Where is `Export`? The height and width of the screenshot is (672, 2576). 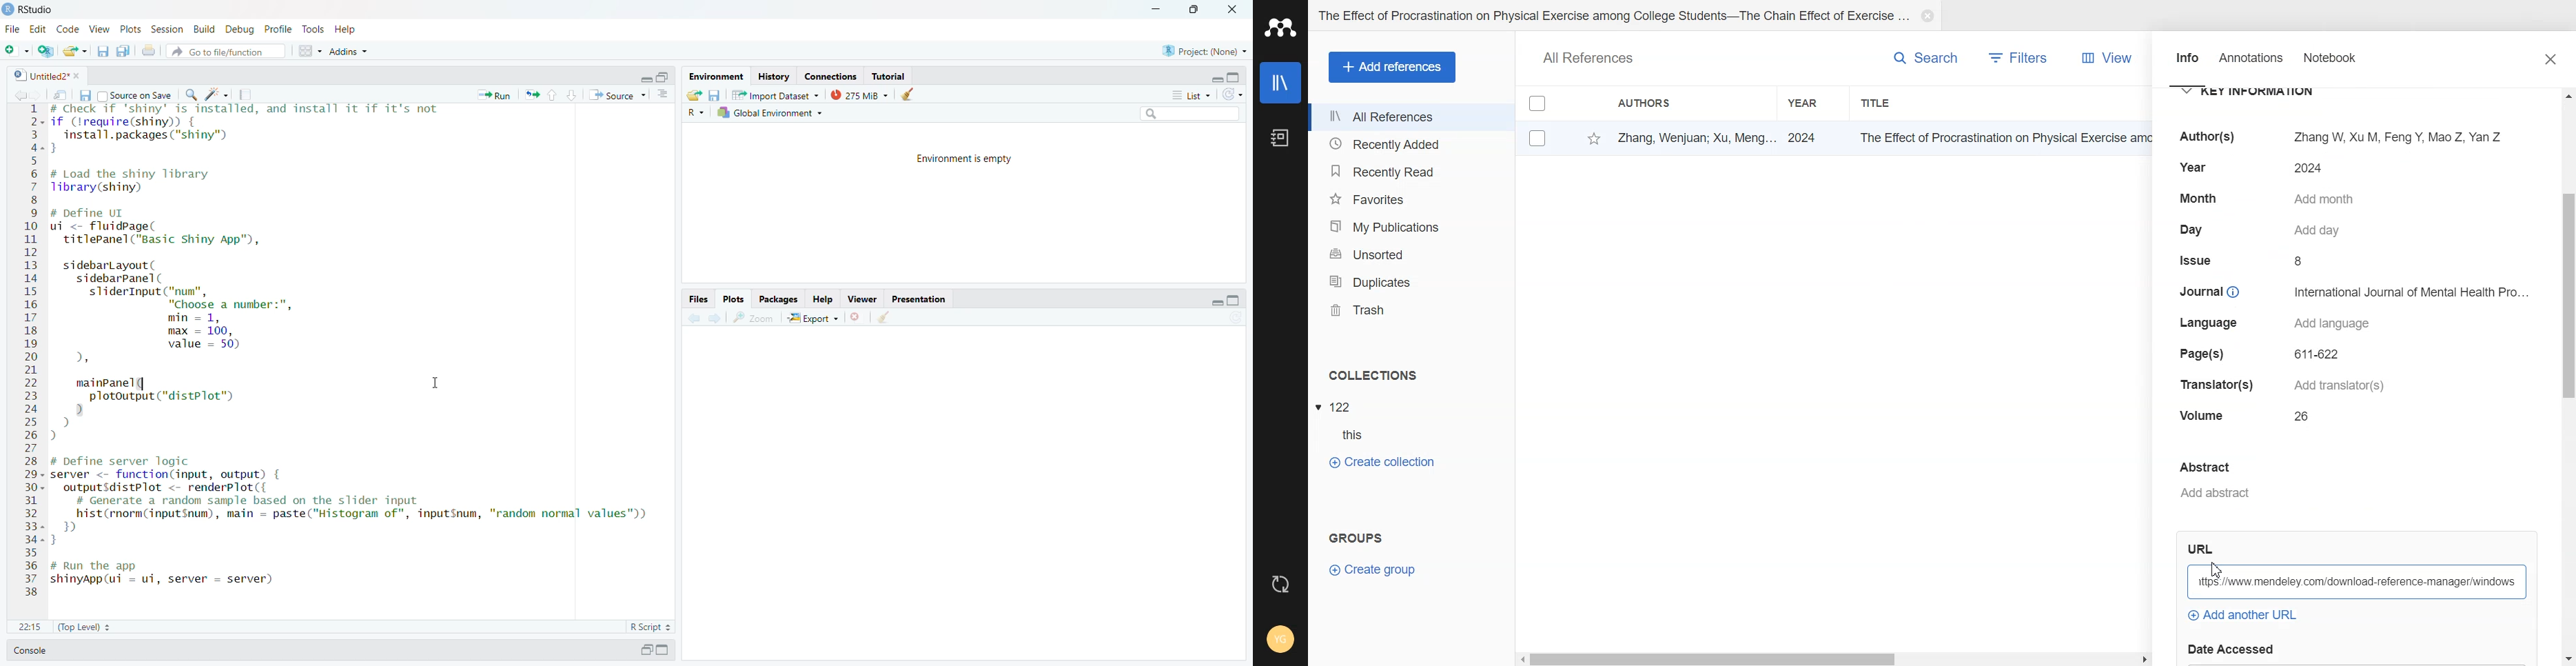
Export is located at coordinates (813, 317).